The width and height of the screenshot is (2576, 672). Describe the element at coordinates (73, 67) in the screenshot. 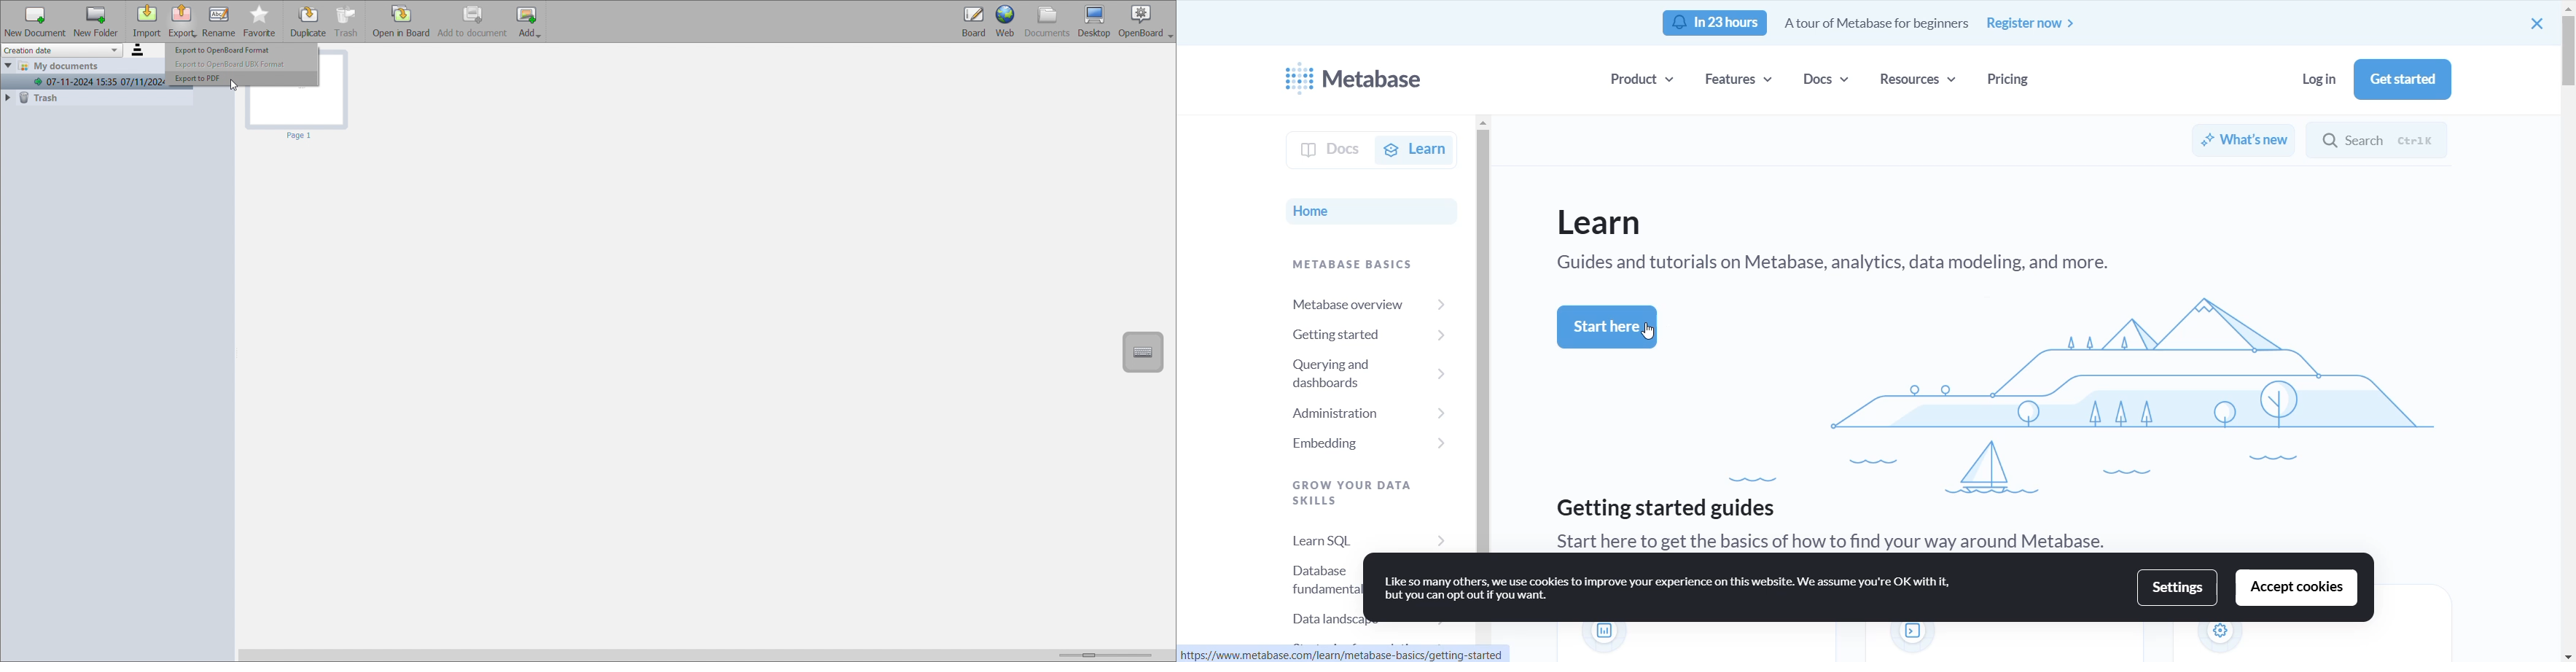

I see `my documents` at that location.